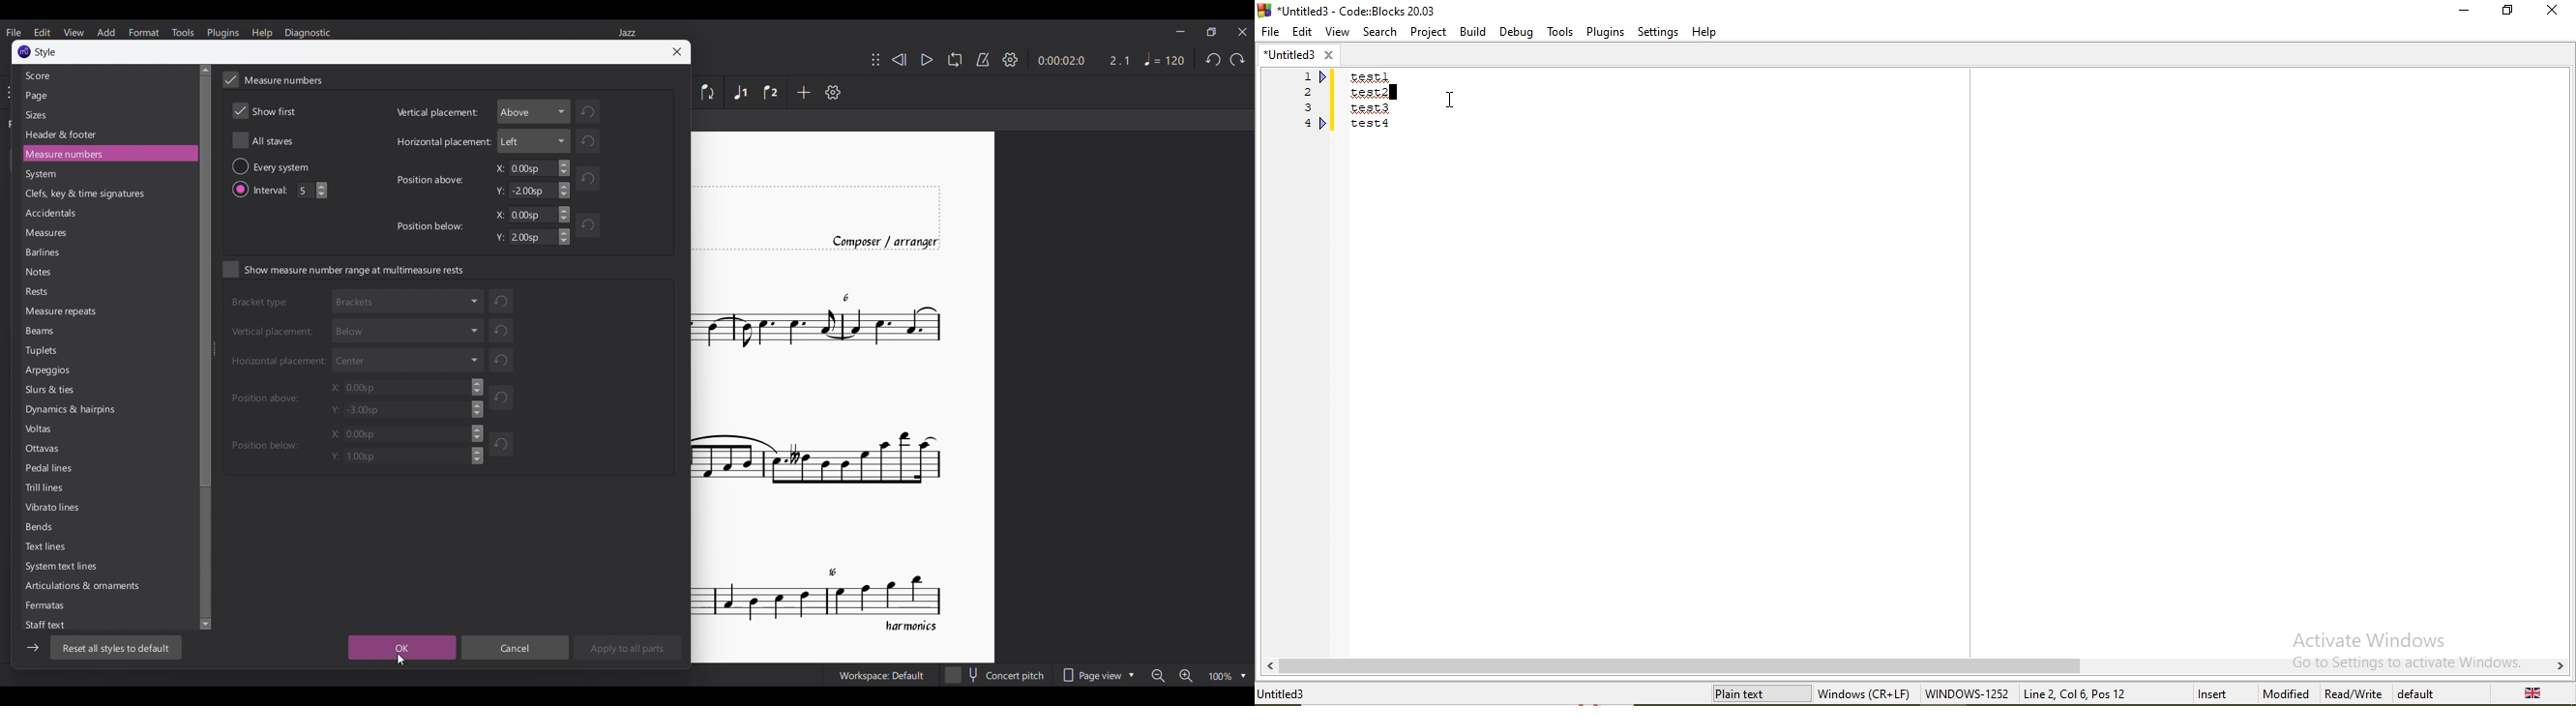 The image size is (2576, 728). I want to click on Input respective number, so click(313, 190).